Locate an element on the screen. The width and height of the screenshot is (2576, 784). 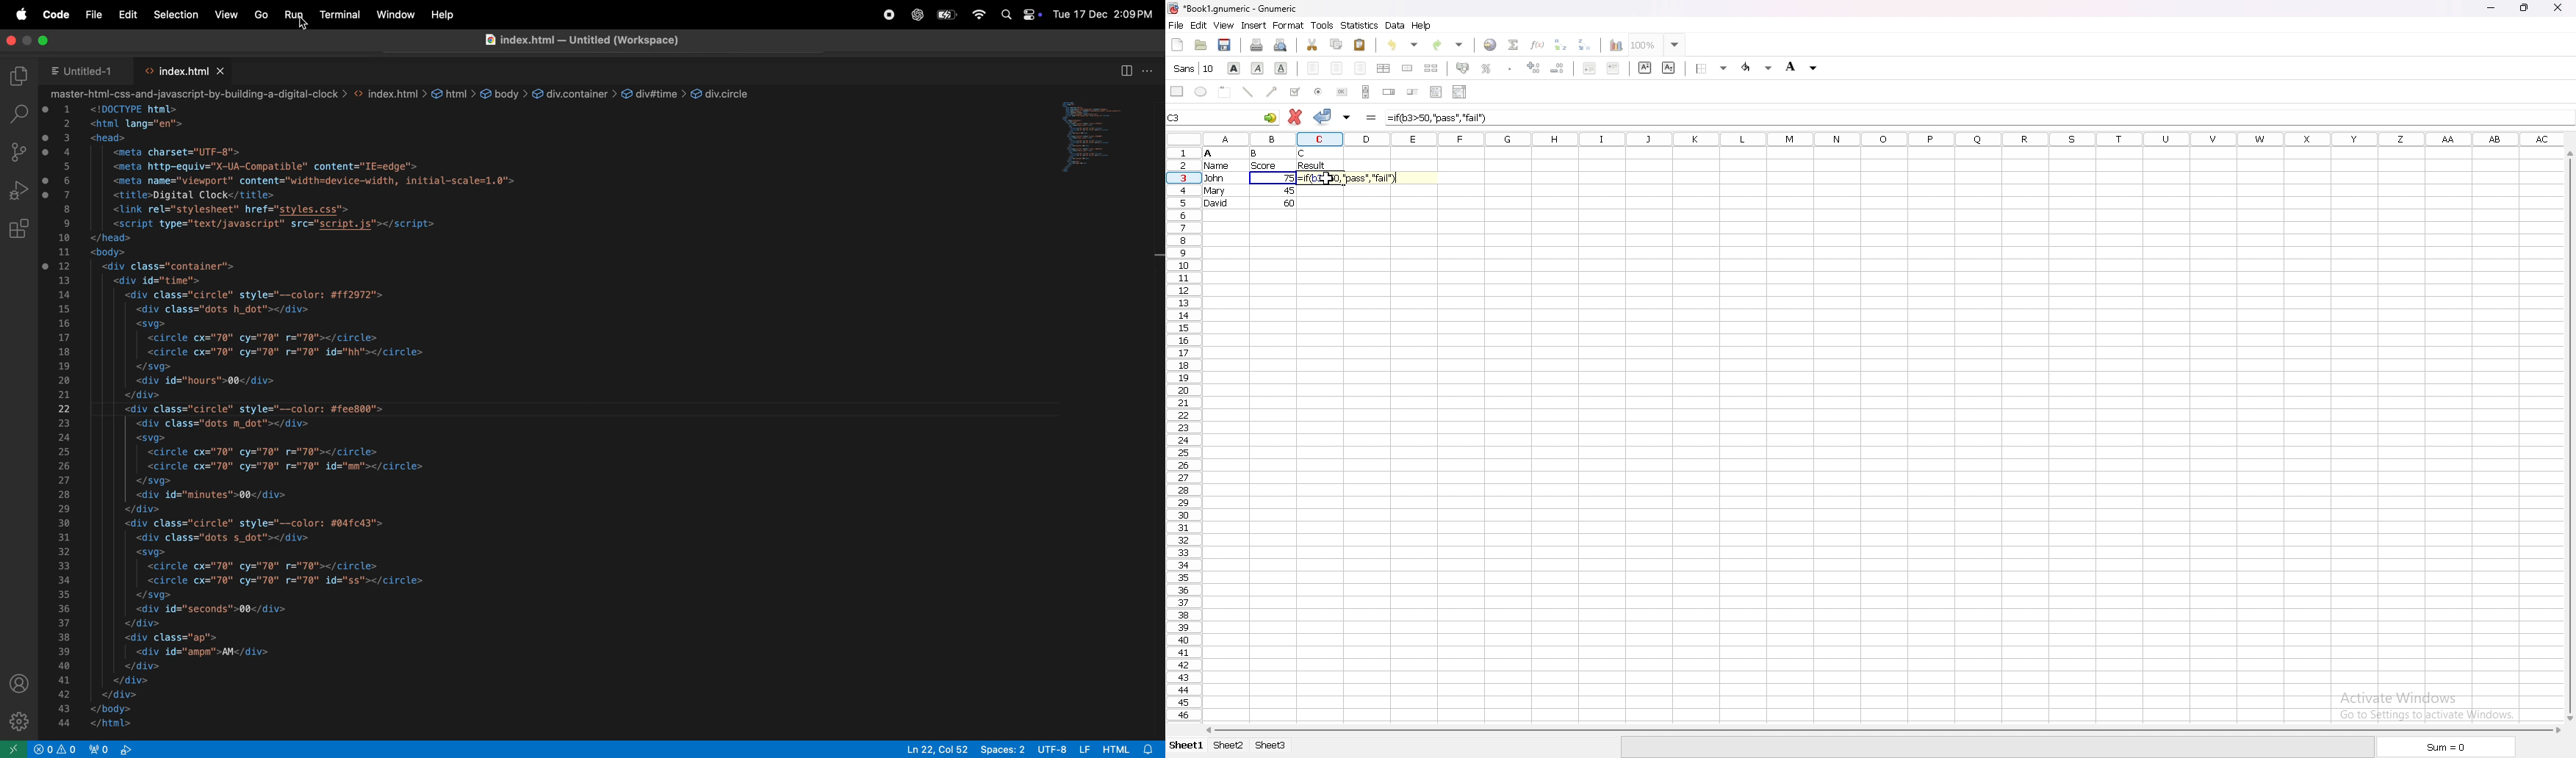
No problems is located at coordinates (42, 749).